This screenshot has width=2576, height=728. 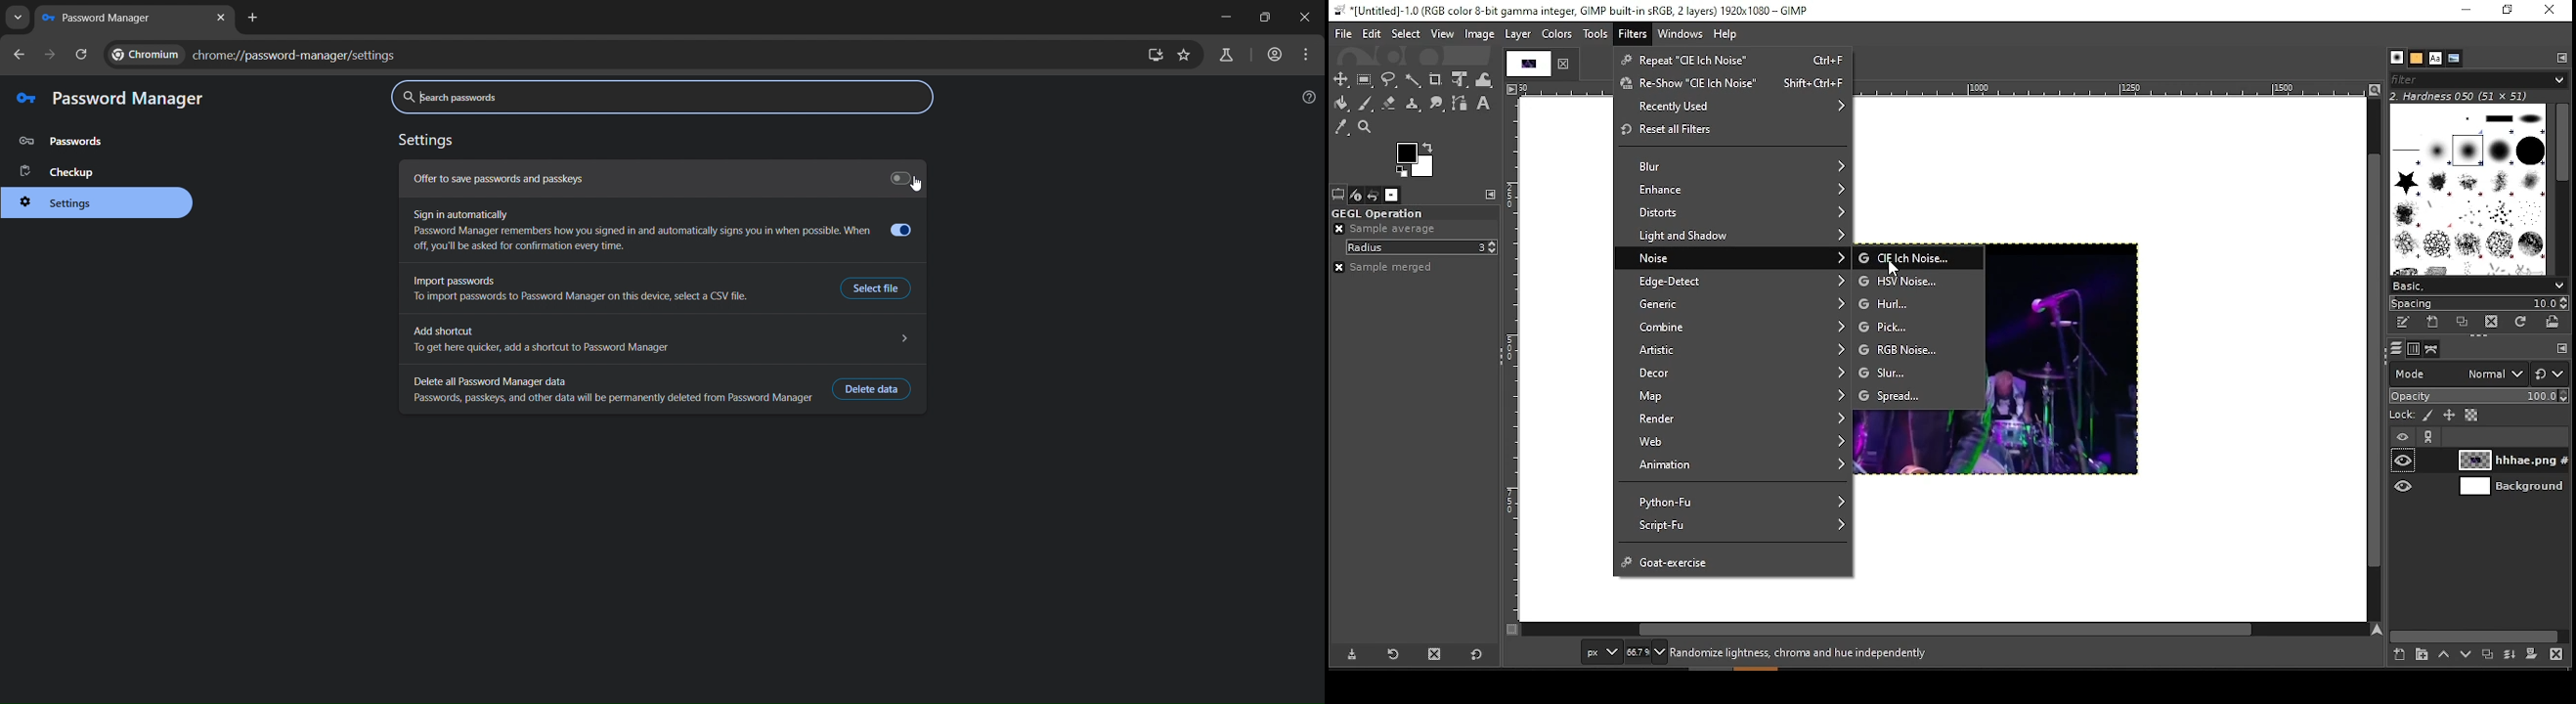 I want to click on delete tool preset, so click(x=1434, y=653).